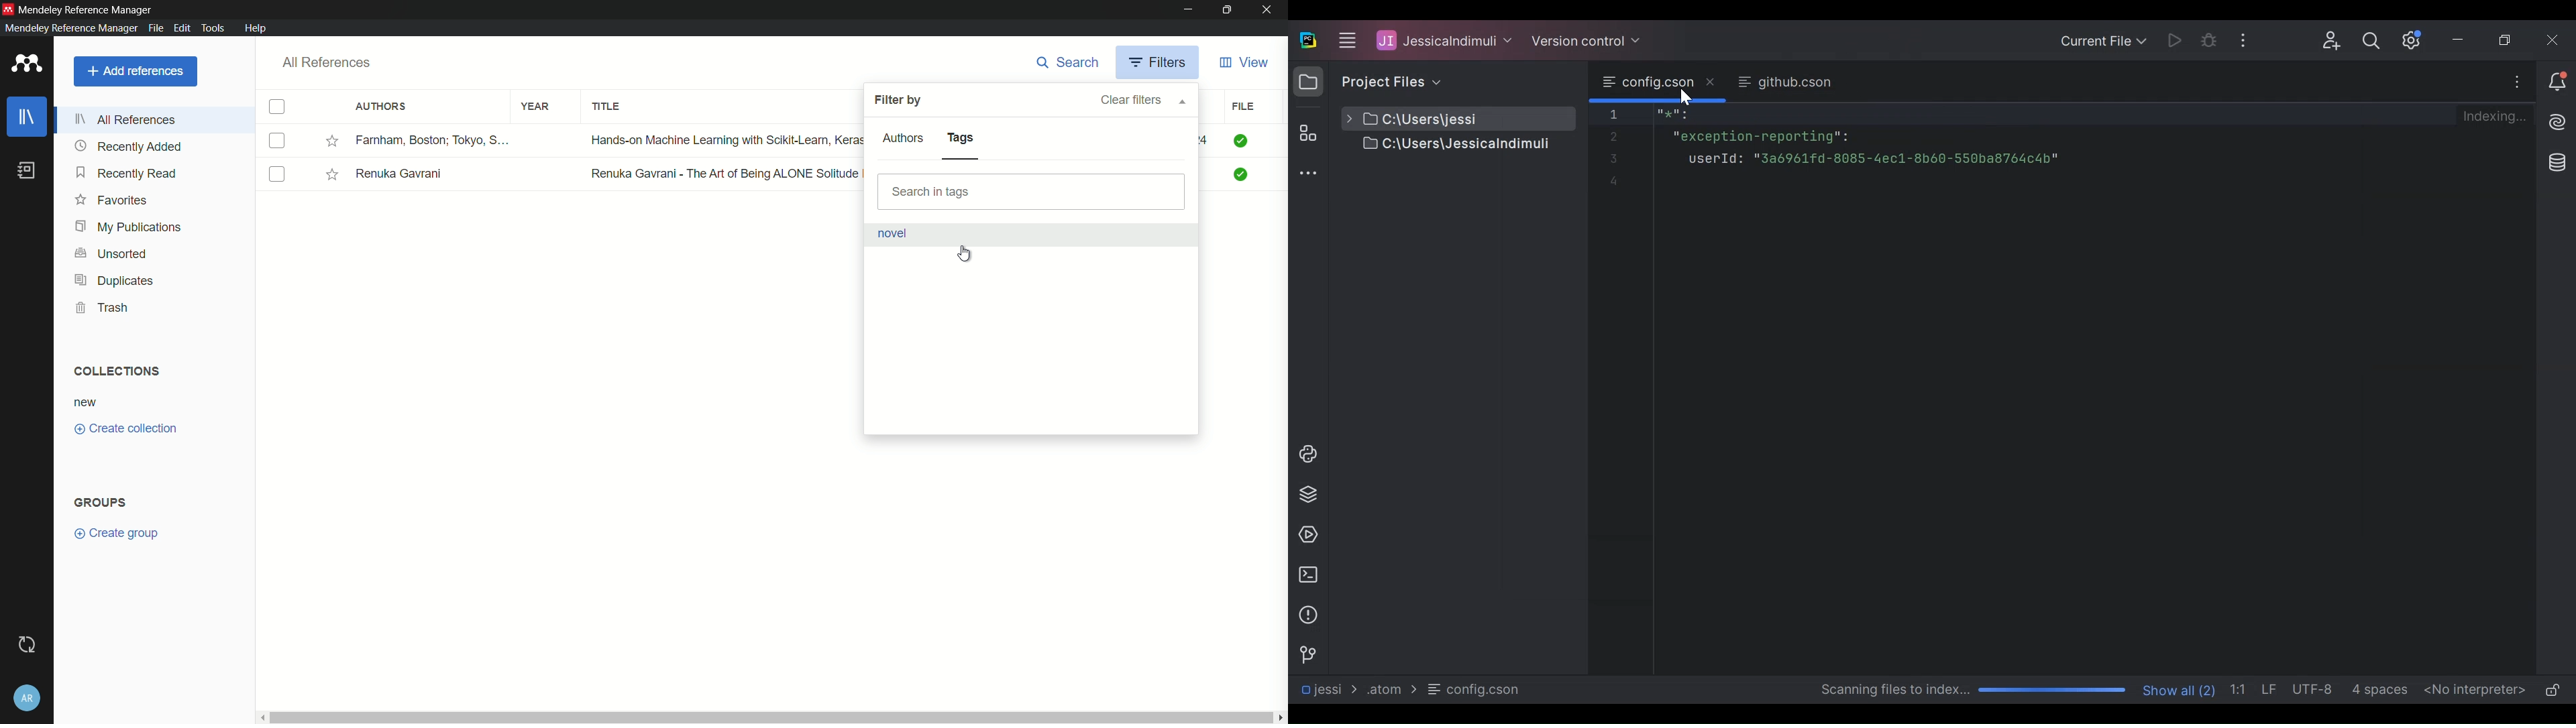  Describe the element at coordinates (126, 428) in the screenshot. I see `create collection` at that location.